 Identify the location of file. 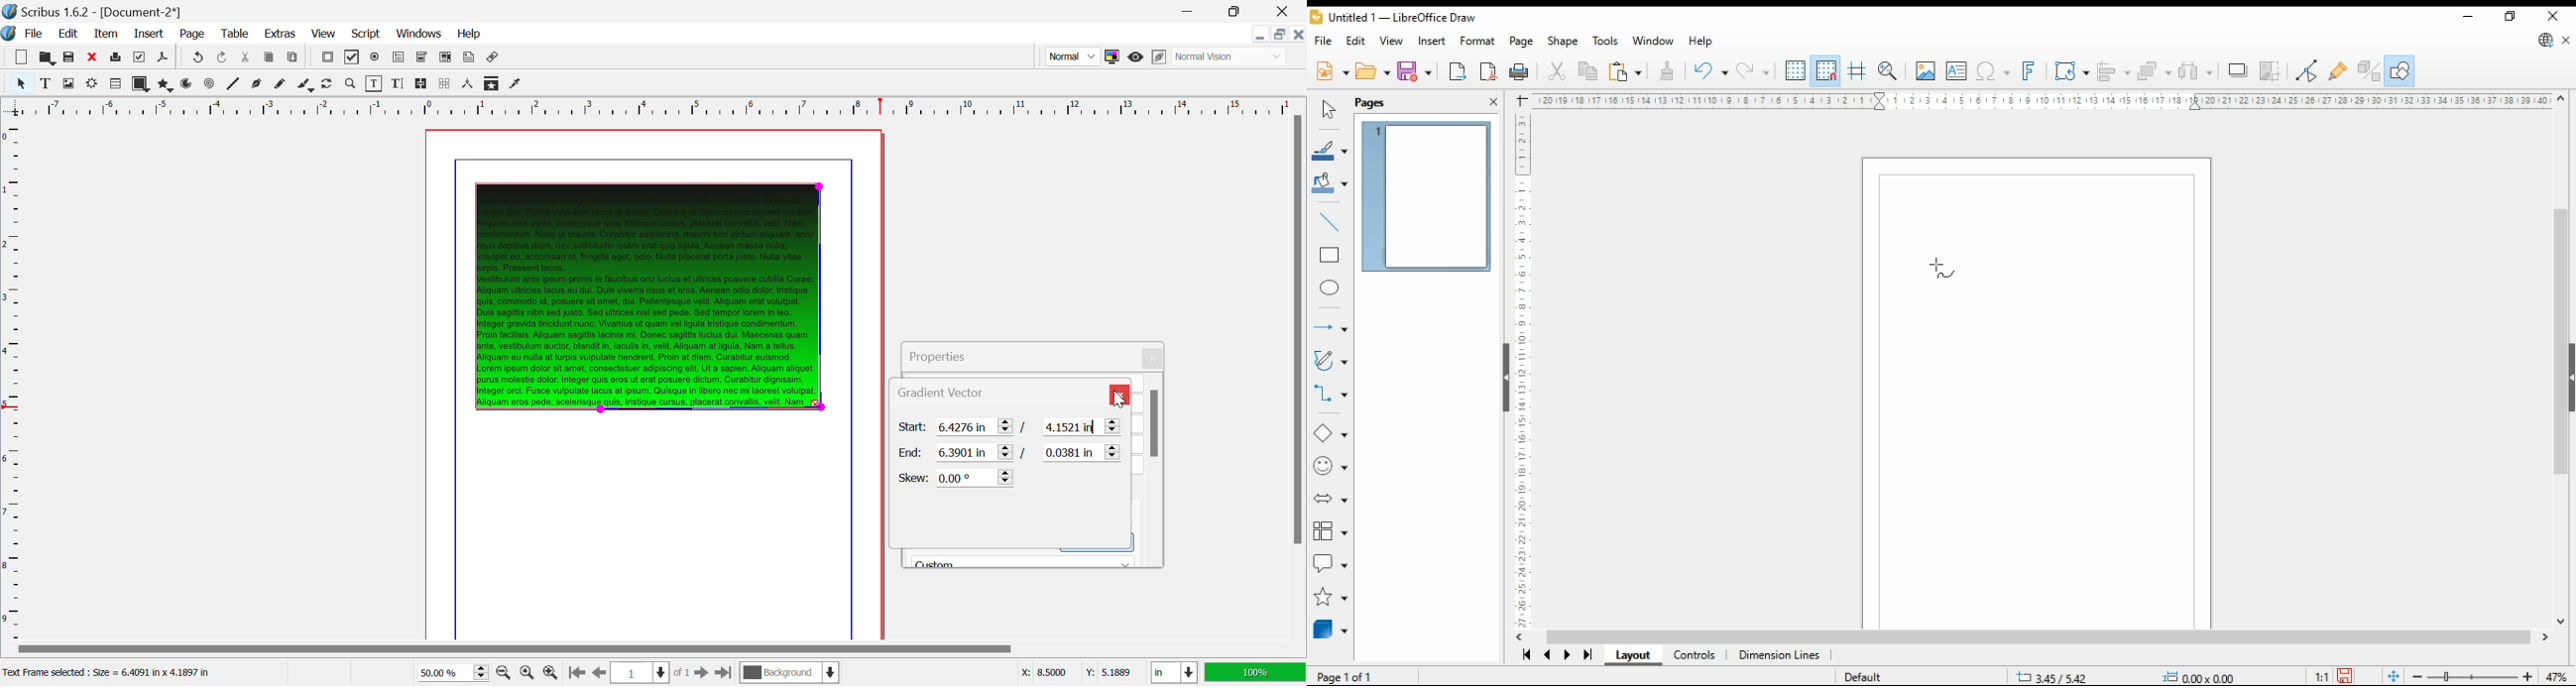
(1325, 41).